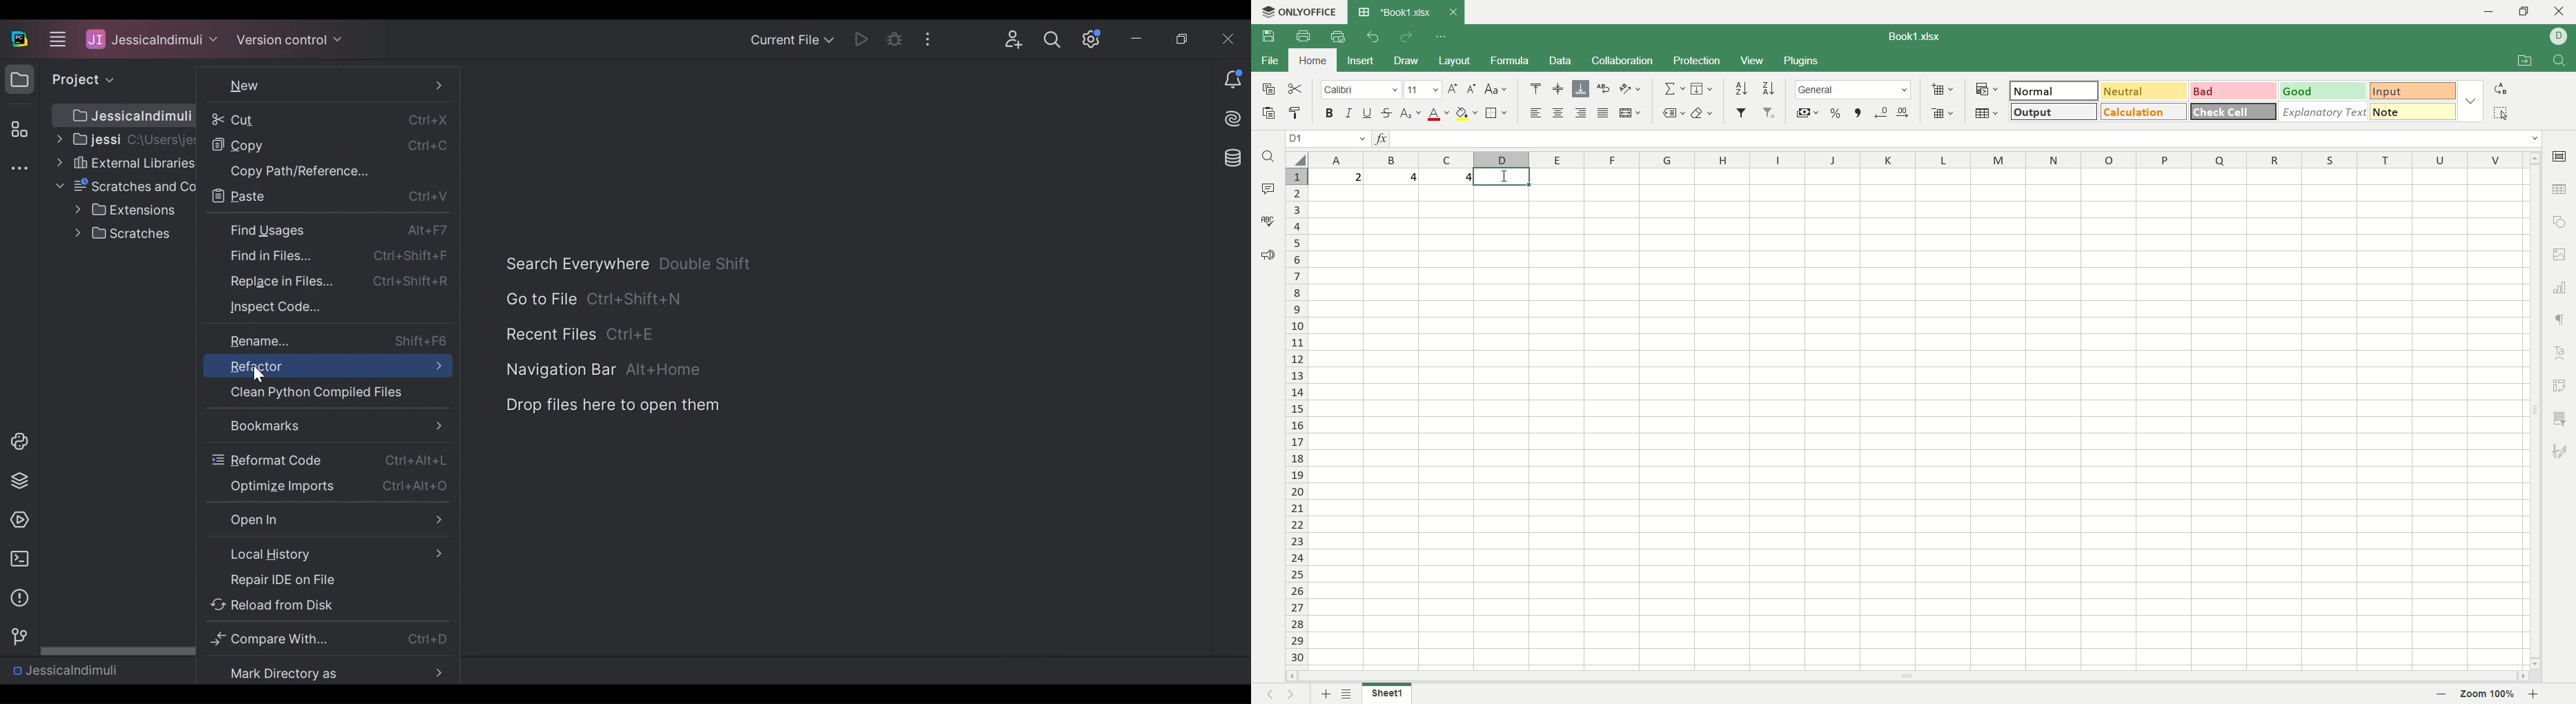  Describe the element at coordinates (1882, 113) in the screenshot. I see `decrease decimal` at that location.